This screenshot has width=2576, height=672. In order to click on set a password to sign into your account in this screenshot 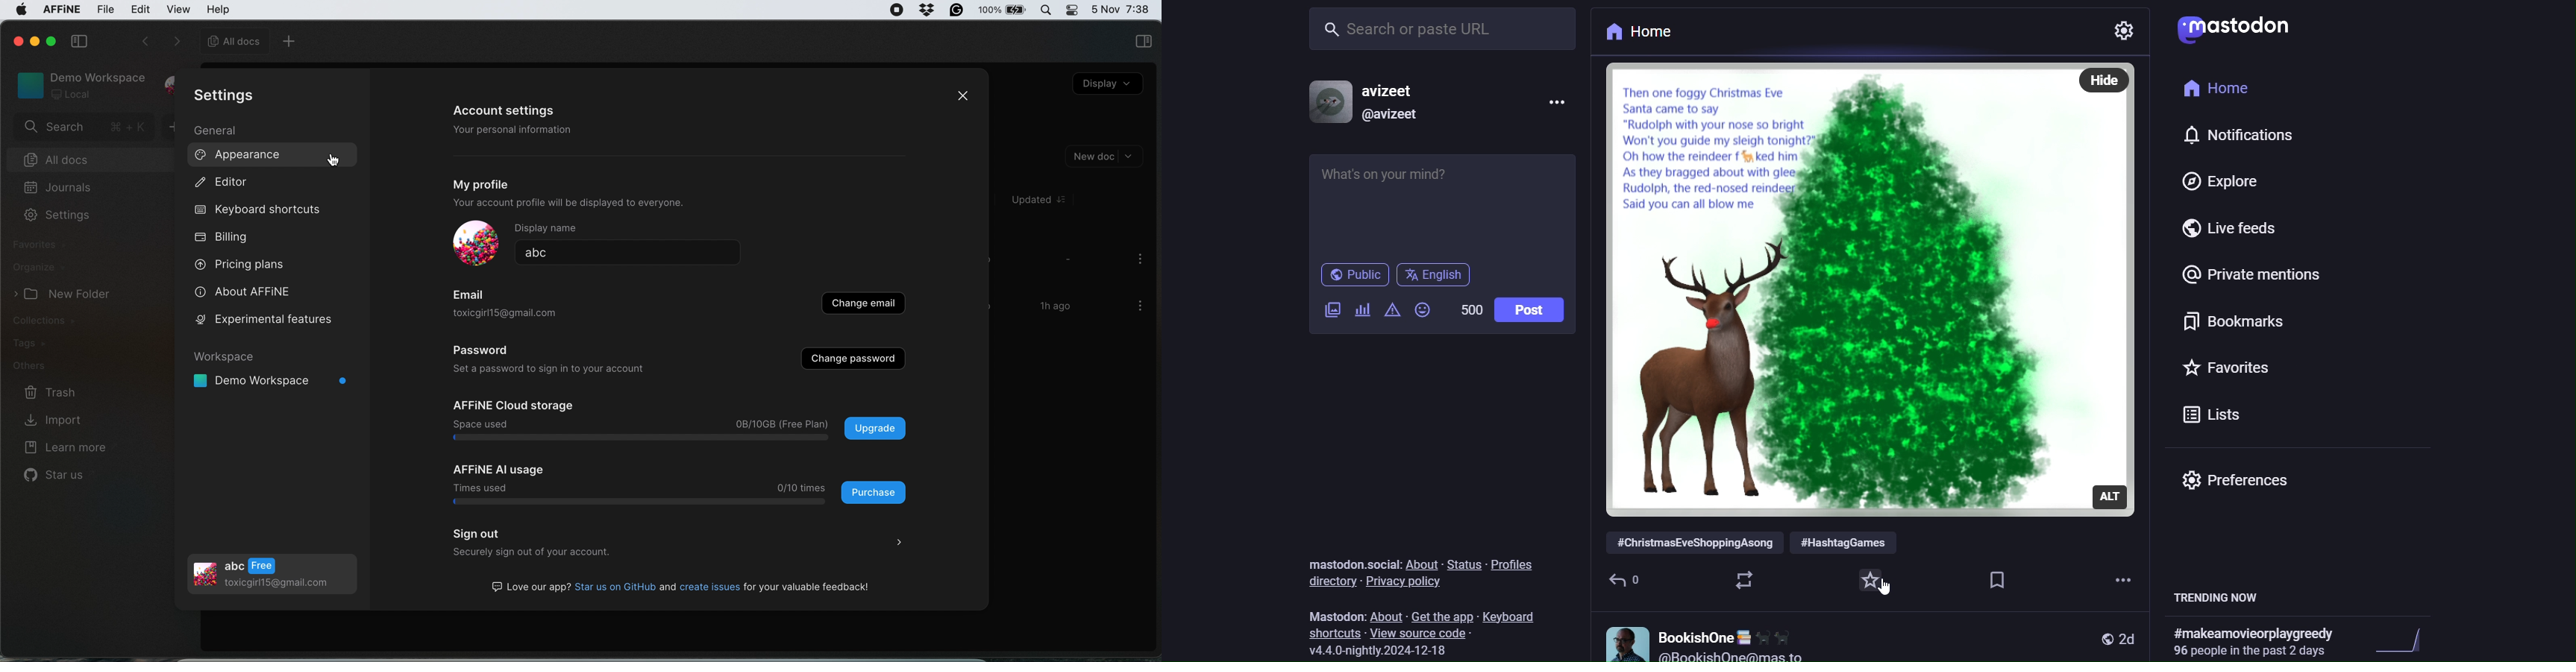, I will do `click(566, 369)`.